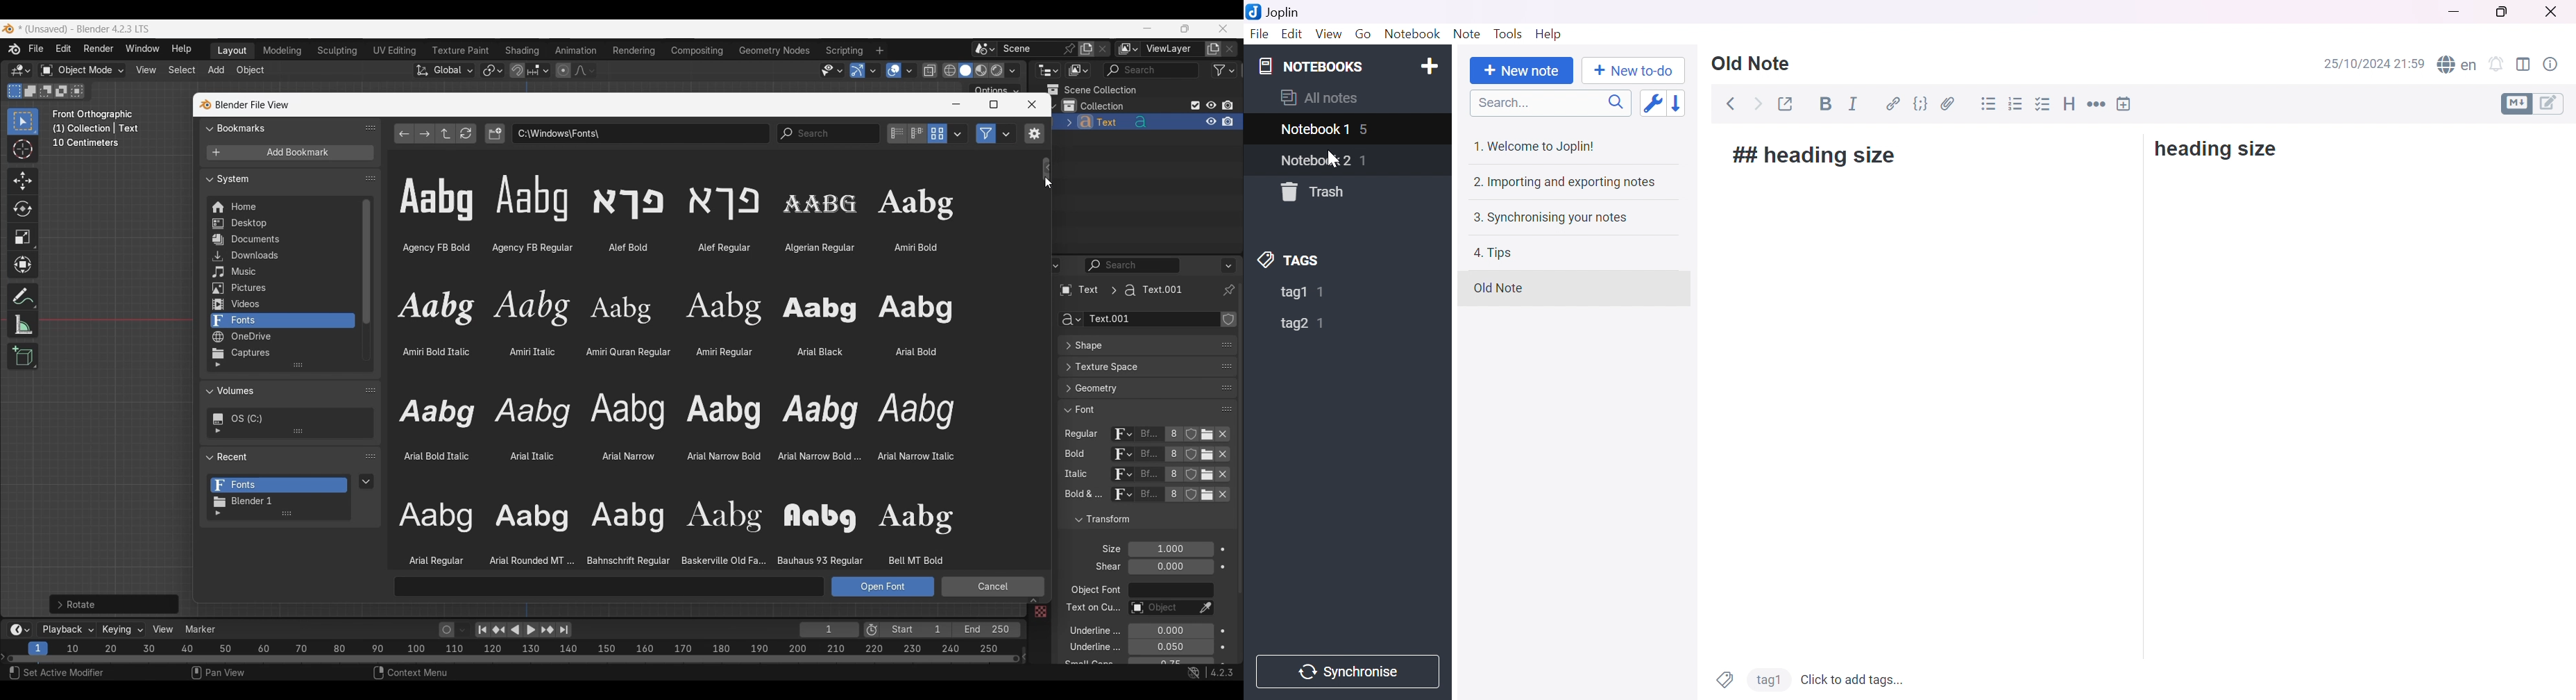  What do you see at coordinates (281, 337) in the screenshot?
I see `OneDrive folder` at bounding box center [281, 337].